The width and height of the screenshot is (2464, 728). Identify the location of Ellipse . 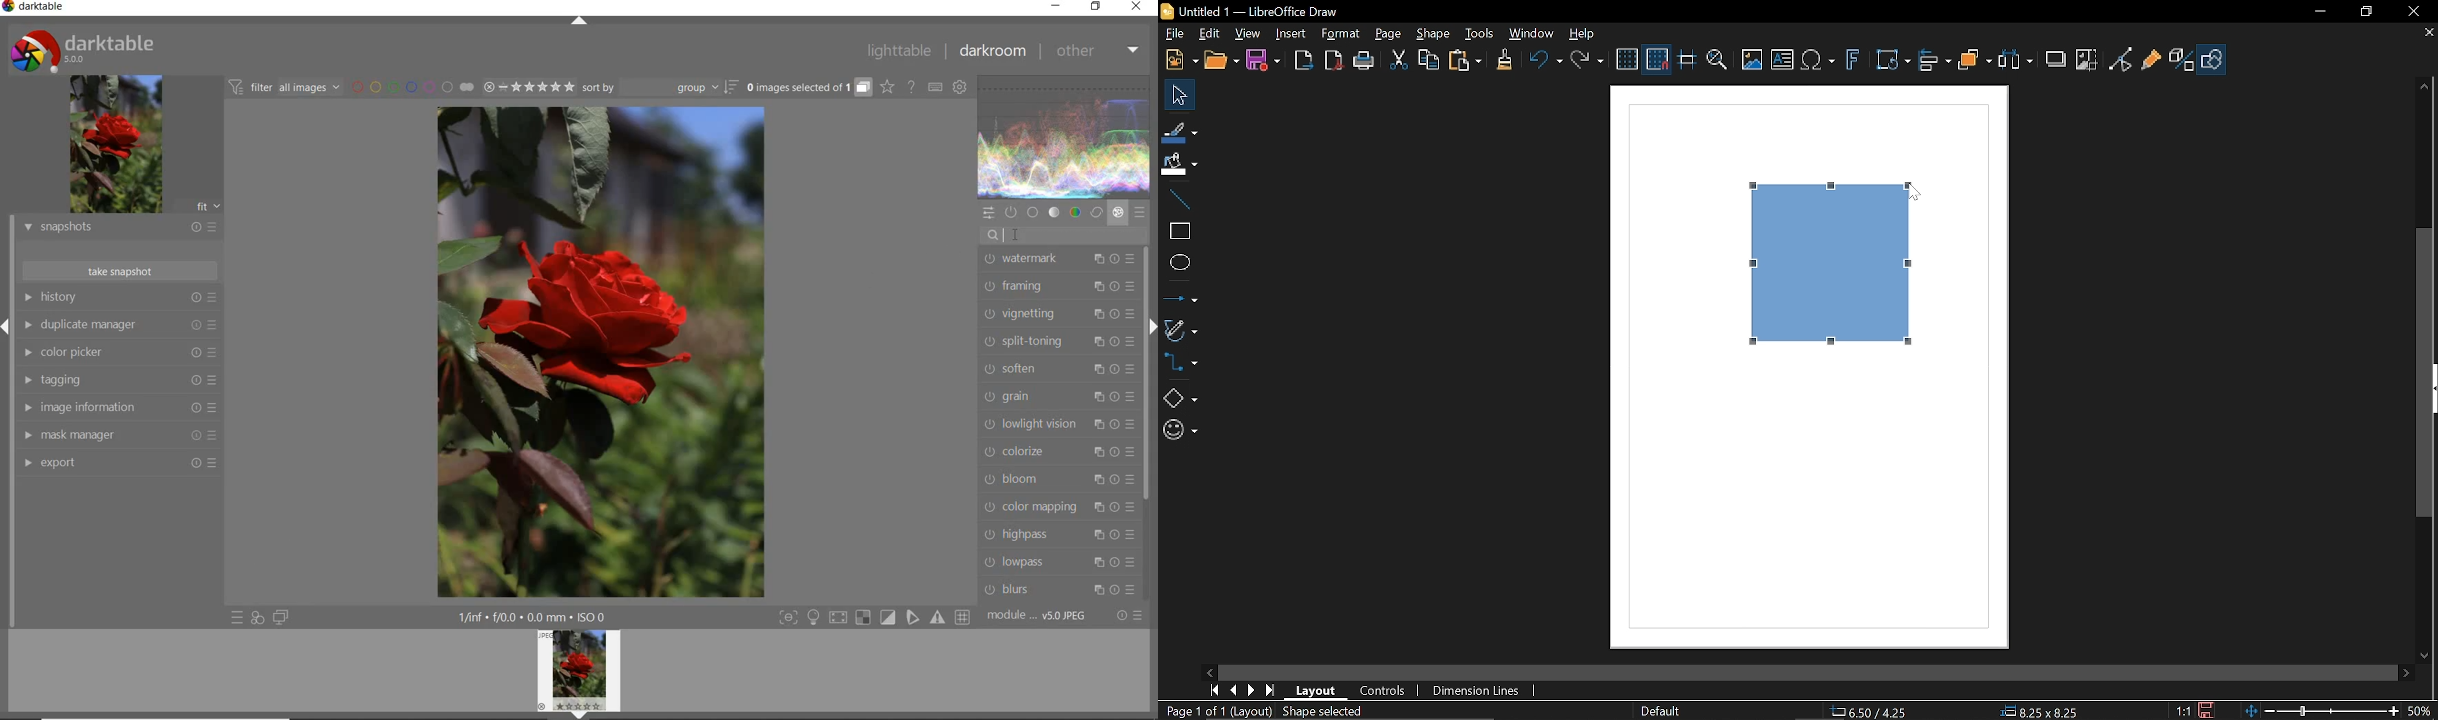
(1178, 263).